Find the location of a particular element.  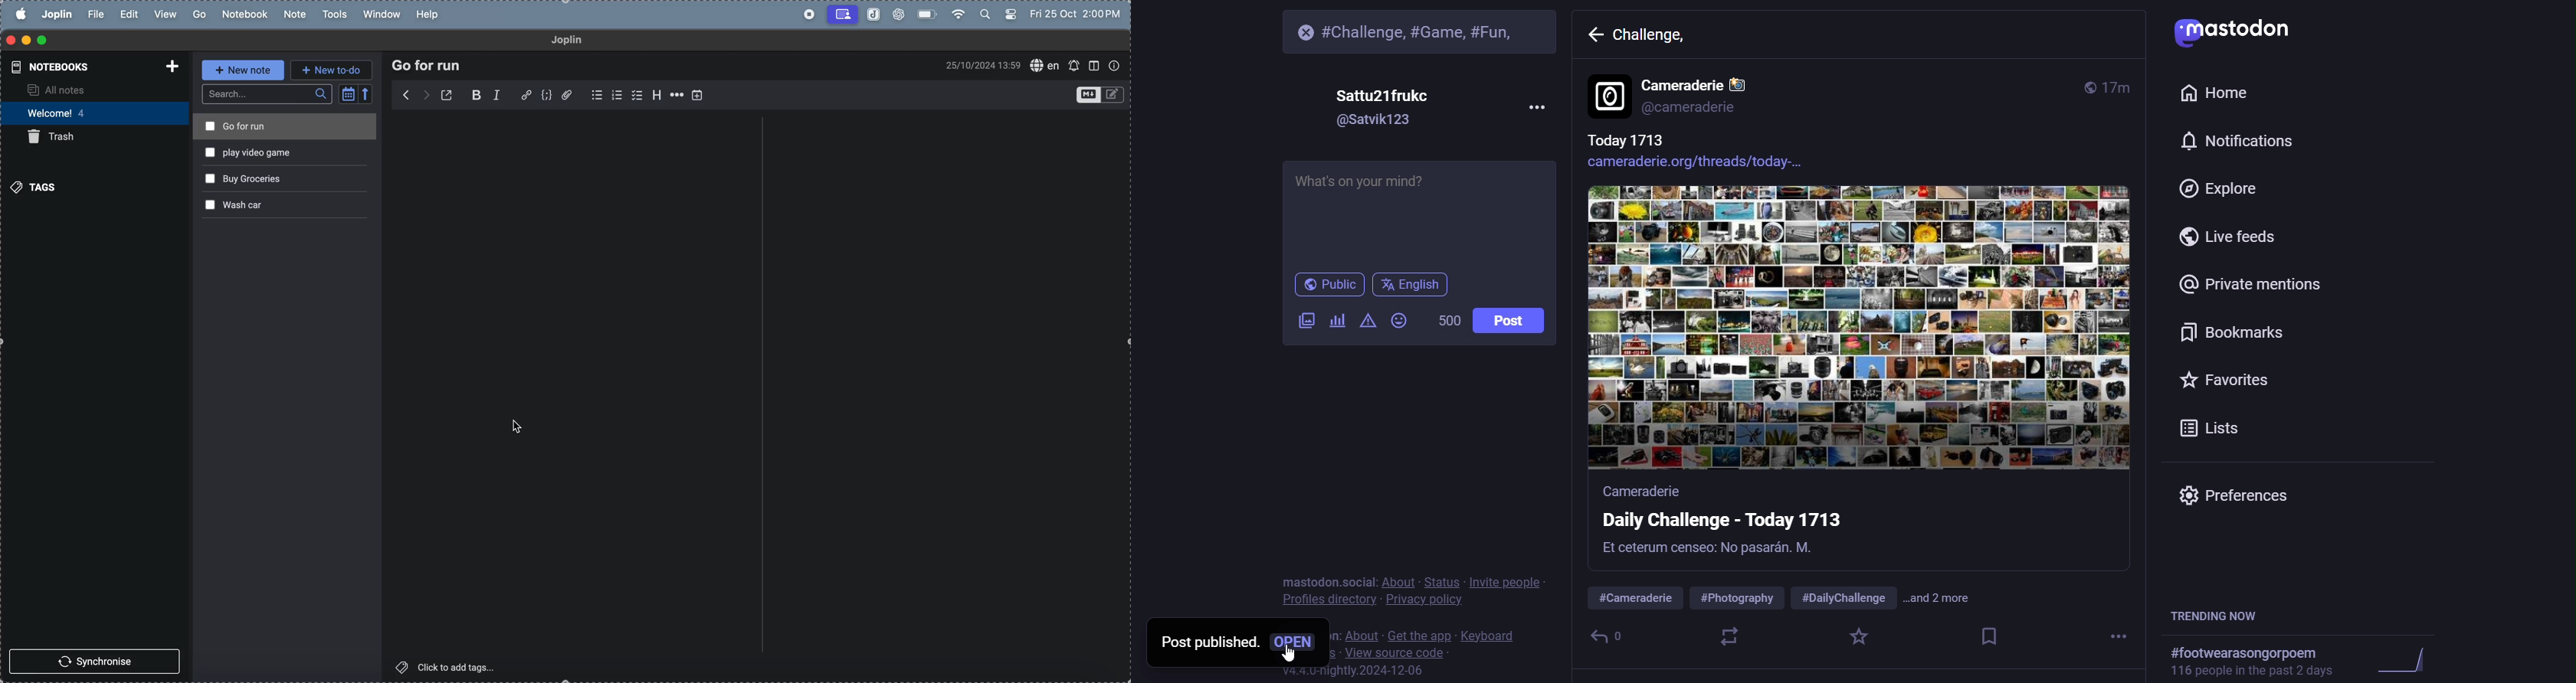

25/10/2024 19:25 is located at coordinates (982, 67).